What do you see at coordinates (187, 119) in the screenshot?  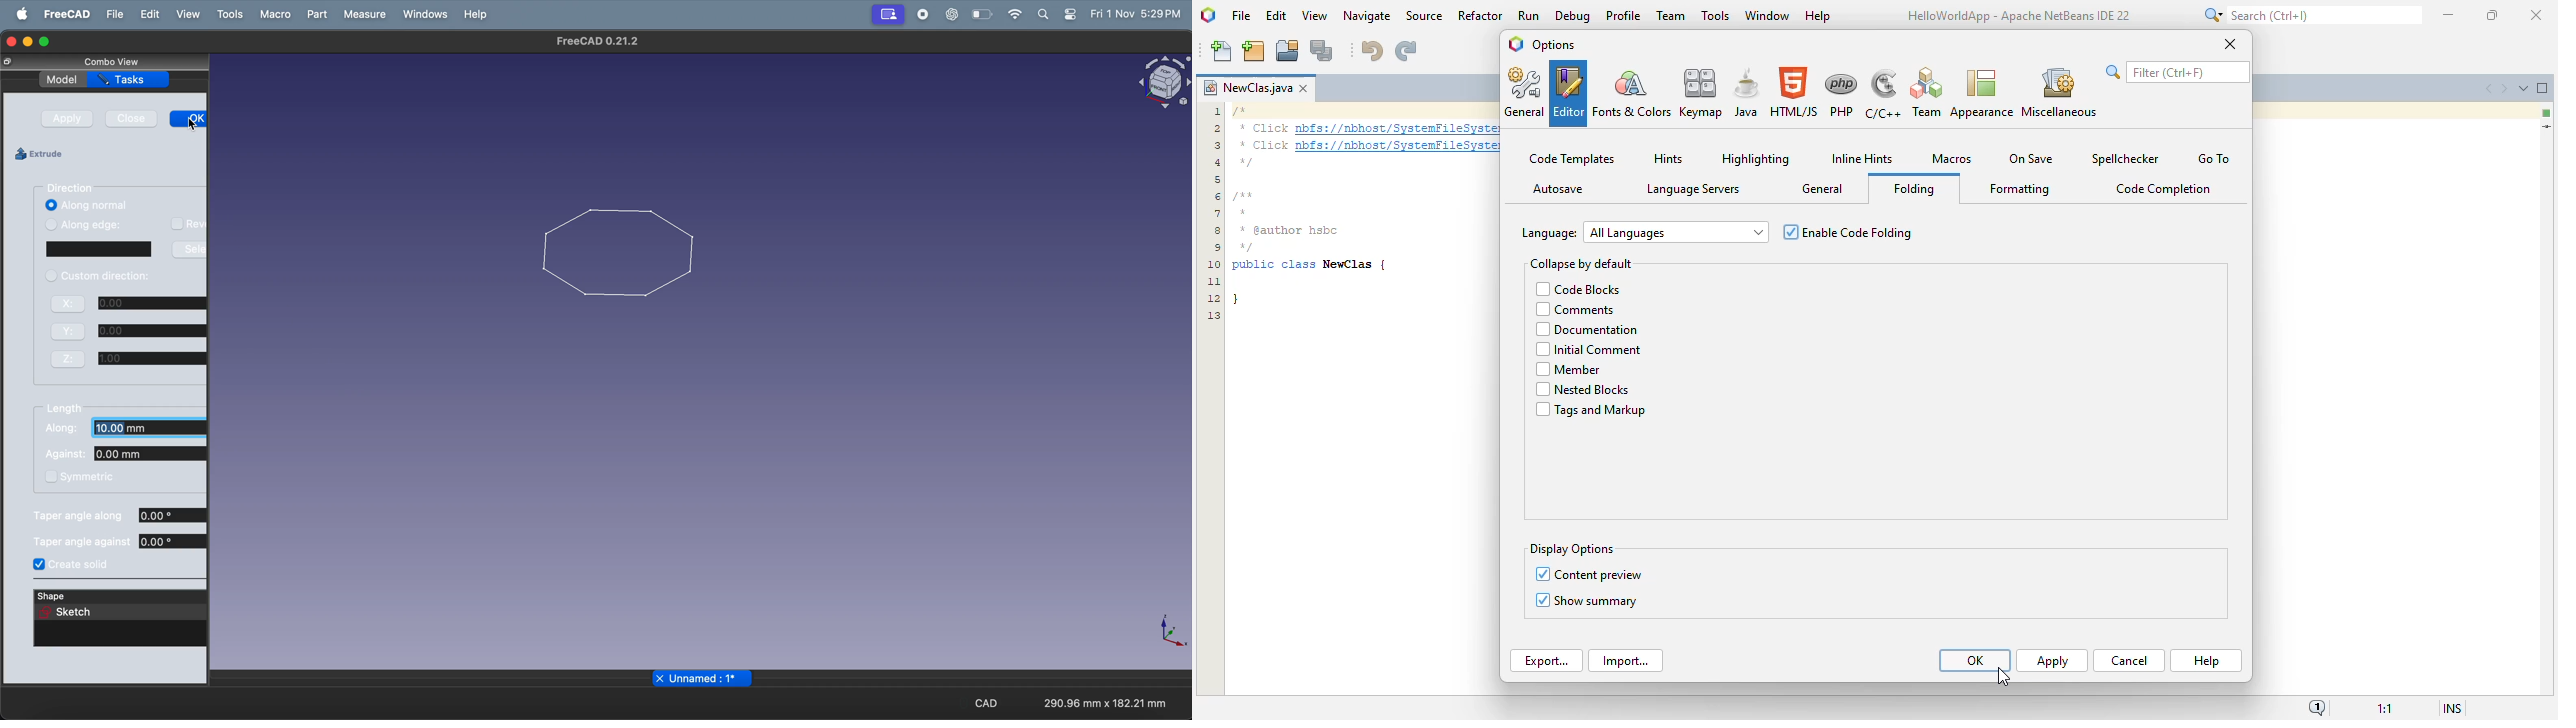 I see `ok` at bounding box center [187, 119].